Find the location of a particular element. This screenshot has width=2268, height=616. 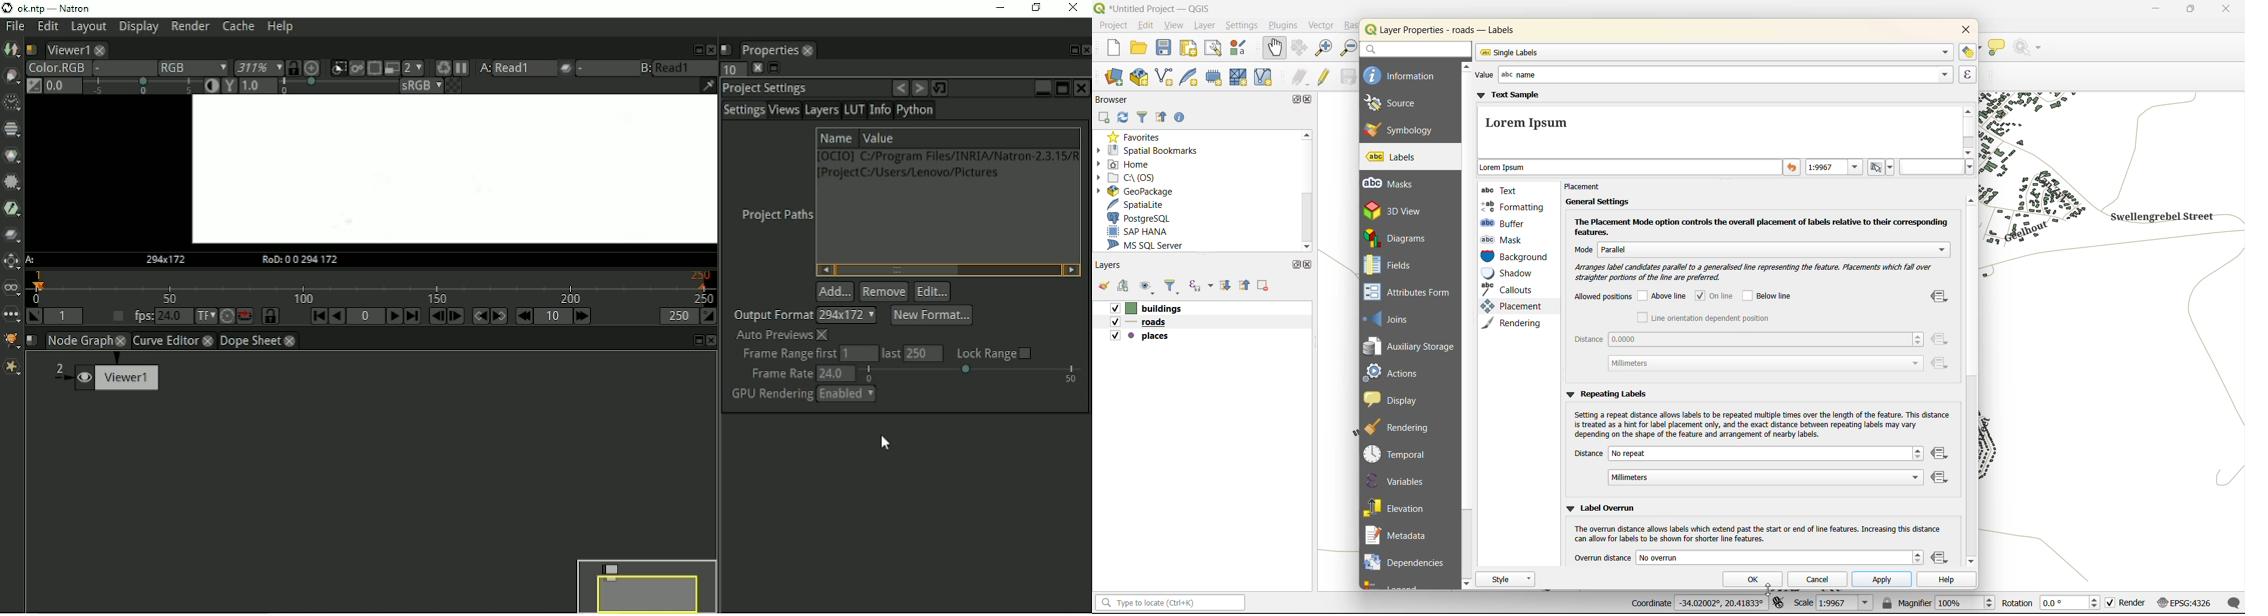

24 is located at coordinates (836, 373).